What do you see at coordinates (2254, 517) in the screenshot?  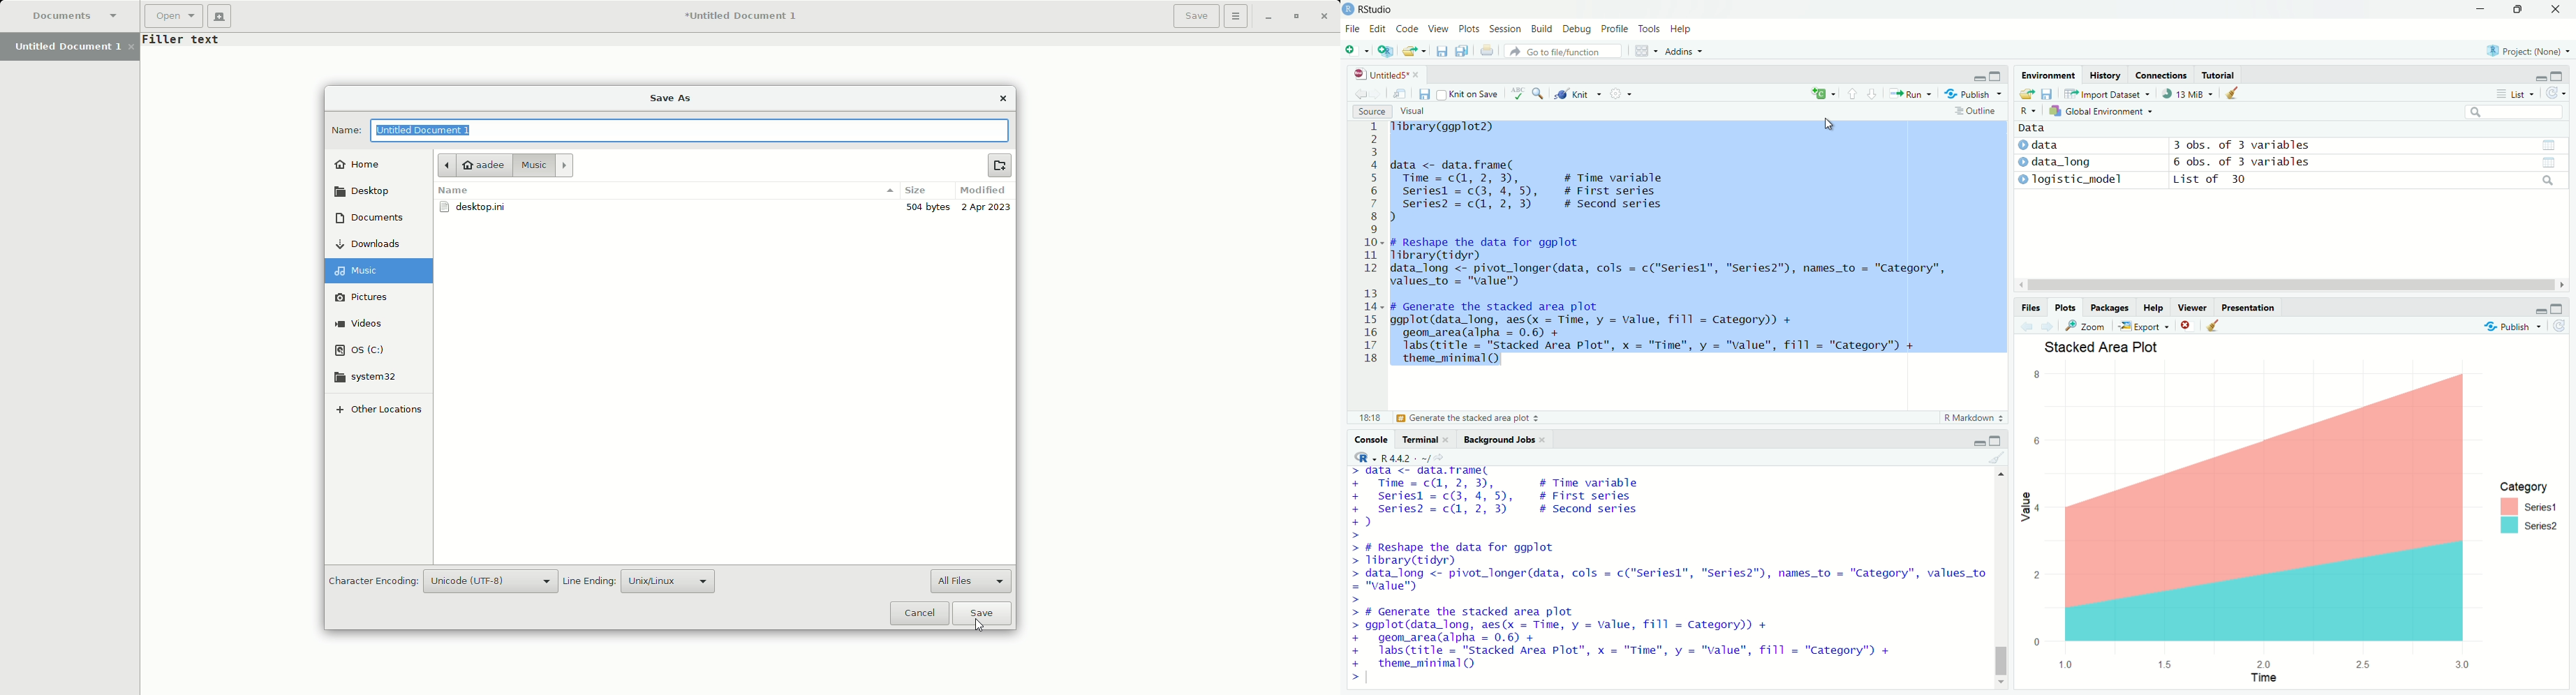 I see `chart` at bounding box center [2254, 517].